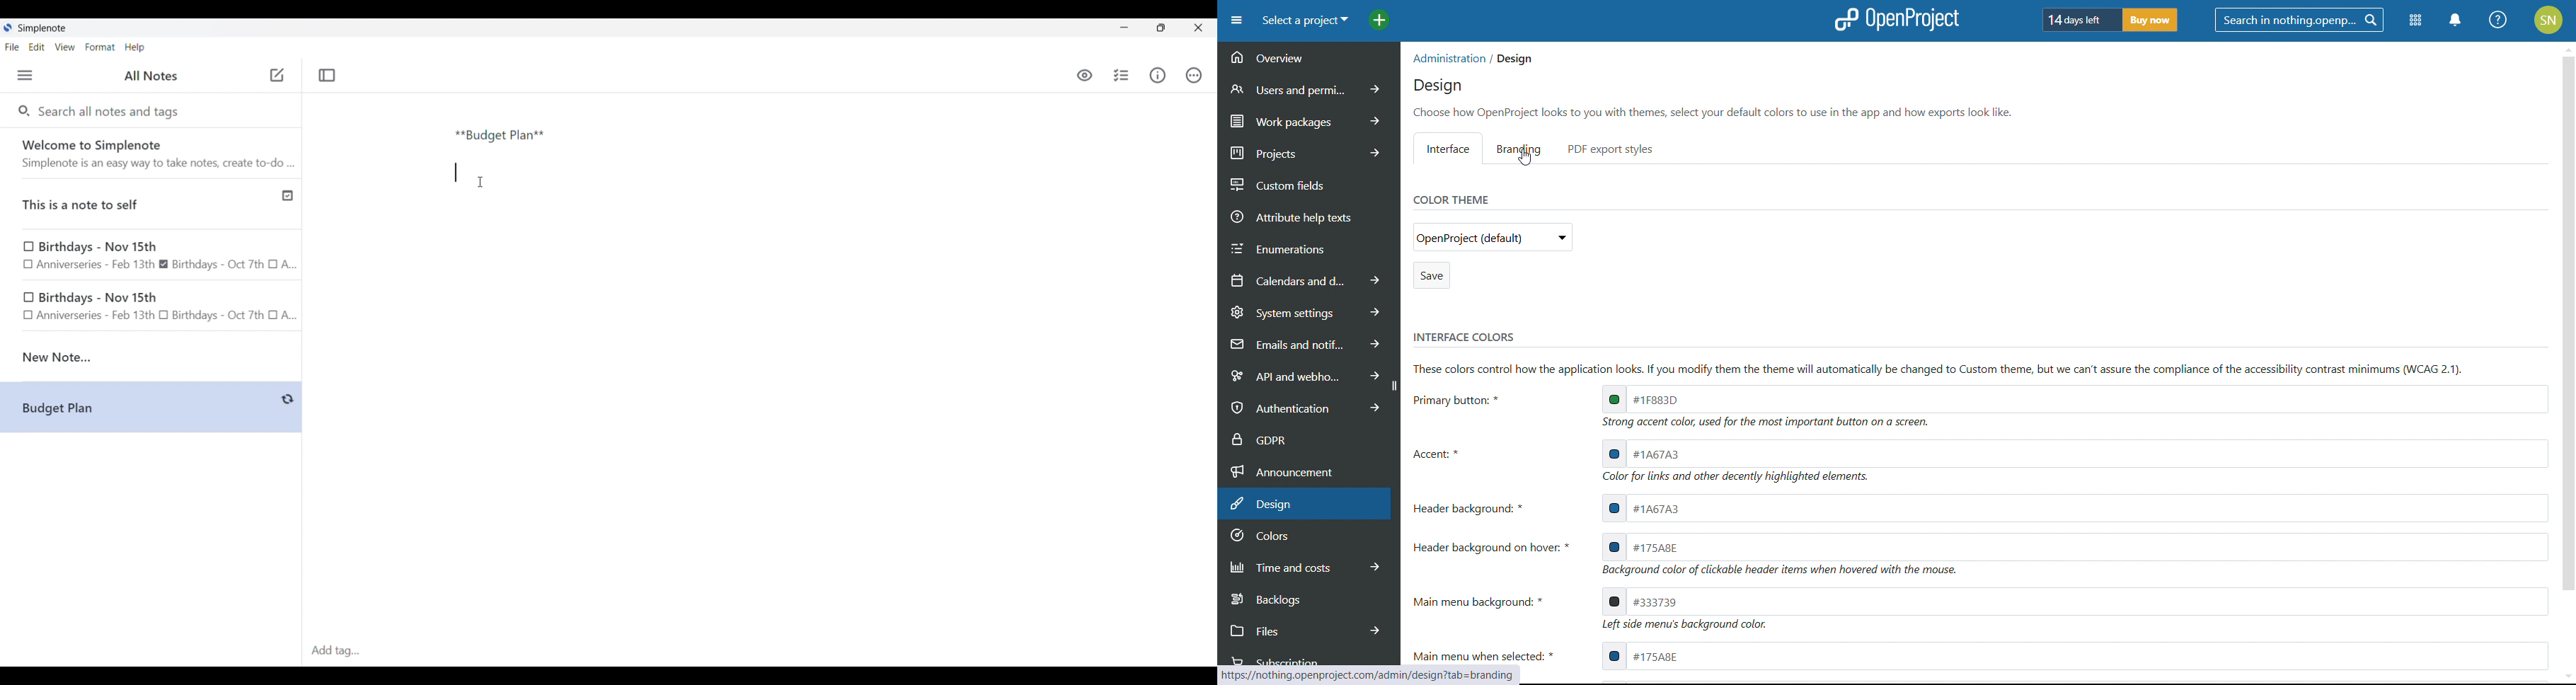  What do you see at coordinates (134, 47) in the screenshot?
I see `Help menu` at bounding box center [134, 47].